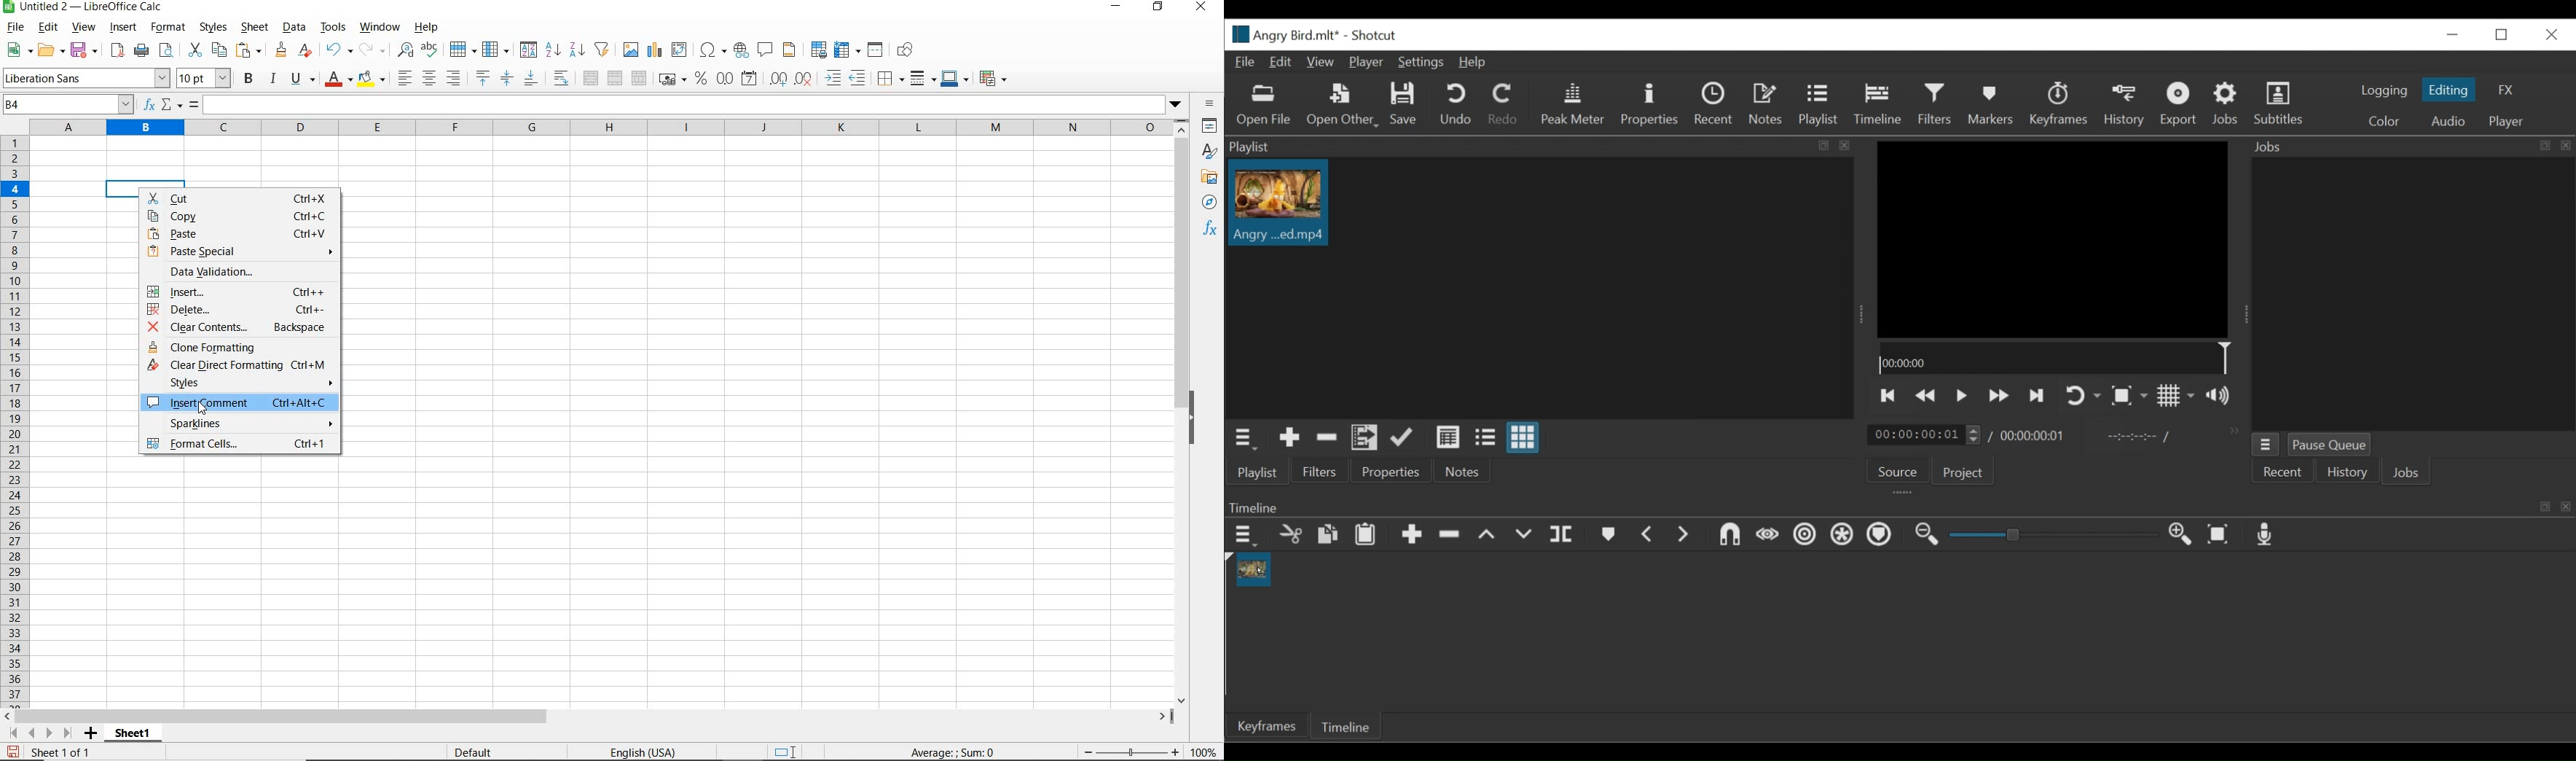  I want to click on insert hyperlink, so click(741, 50).